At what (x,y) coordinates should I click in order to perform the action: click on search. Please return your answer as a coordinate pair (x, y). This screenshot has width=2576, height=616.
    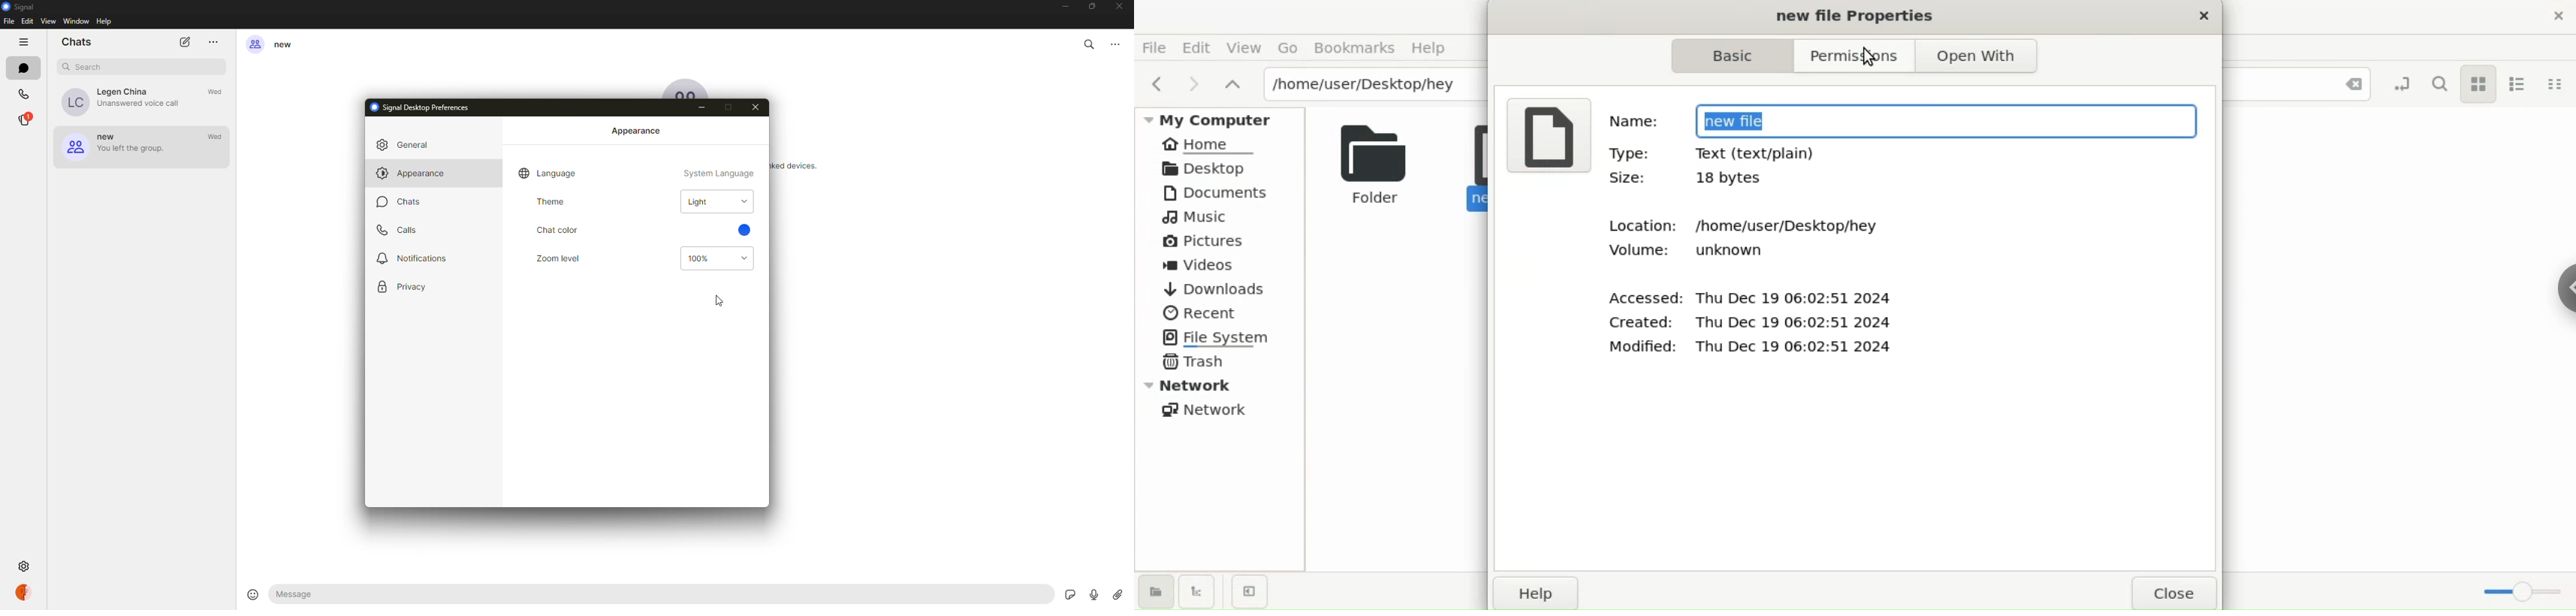
    Looking at the image, I should click on (2440, 83).